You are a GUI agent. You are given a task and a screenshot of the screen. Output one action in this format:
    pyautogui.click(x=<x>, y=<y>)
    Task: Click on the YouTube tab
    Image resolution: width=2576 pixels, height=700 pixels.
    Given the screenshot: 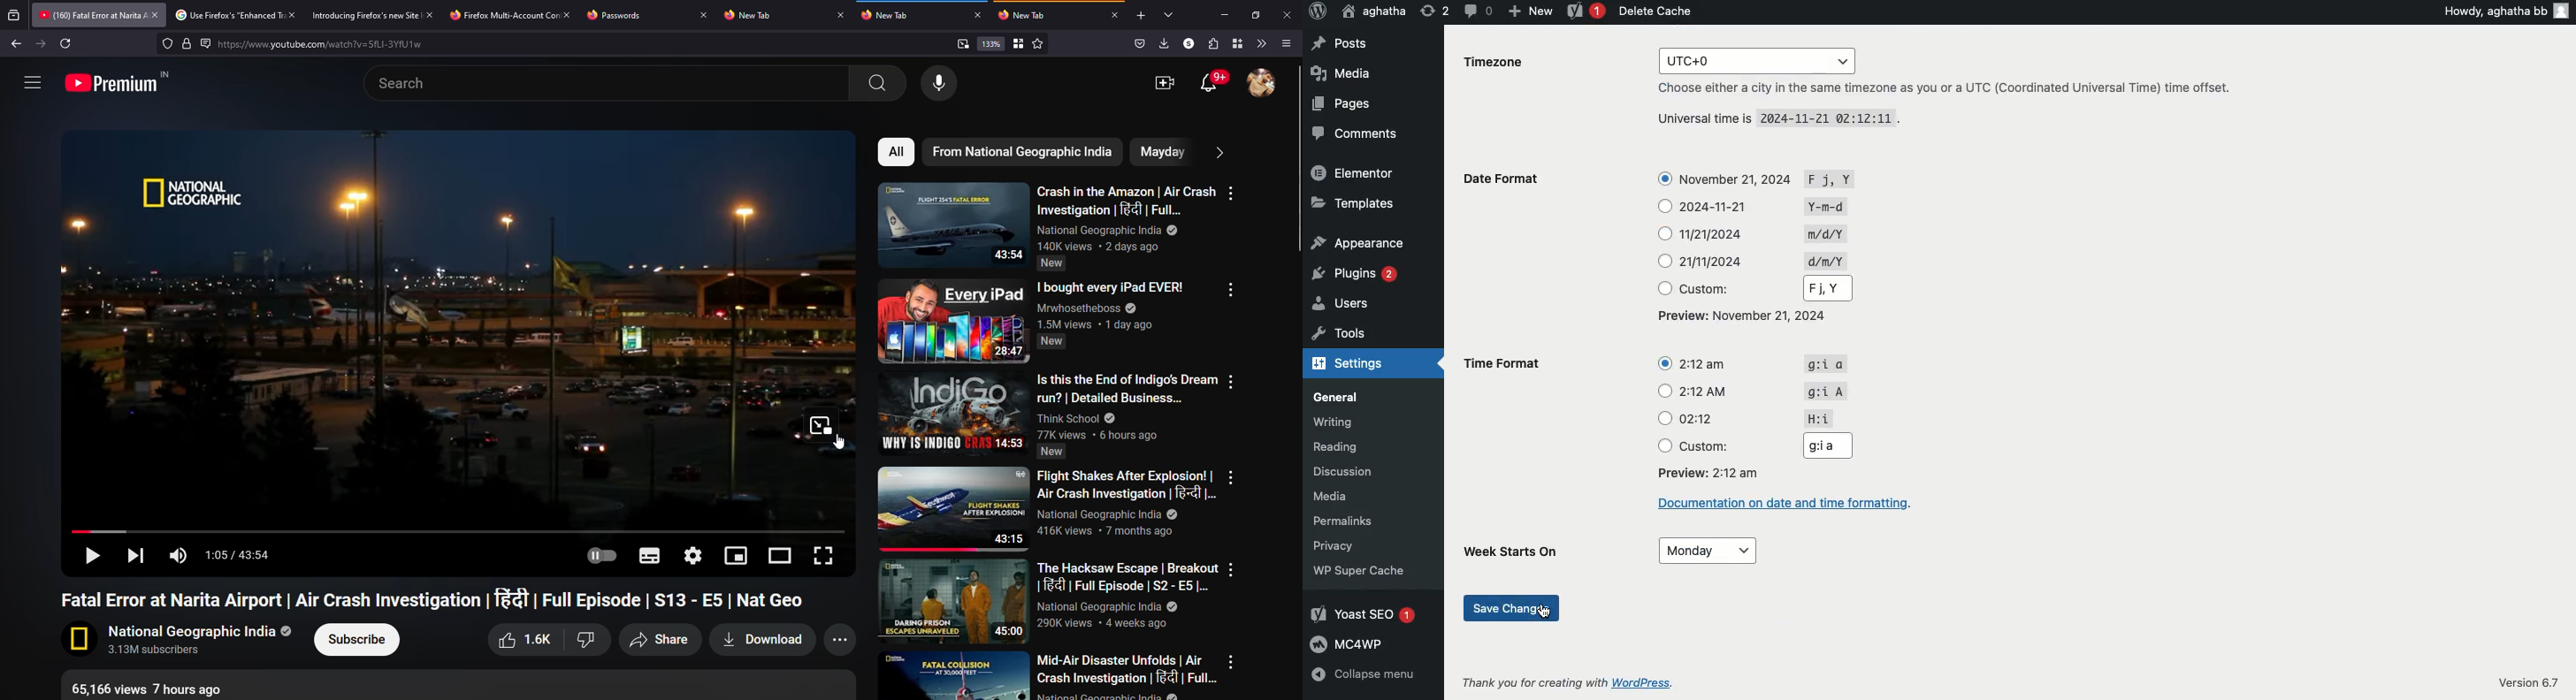 What is the action you would take?
    pyautogui.click(x=90, y=15)
    